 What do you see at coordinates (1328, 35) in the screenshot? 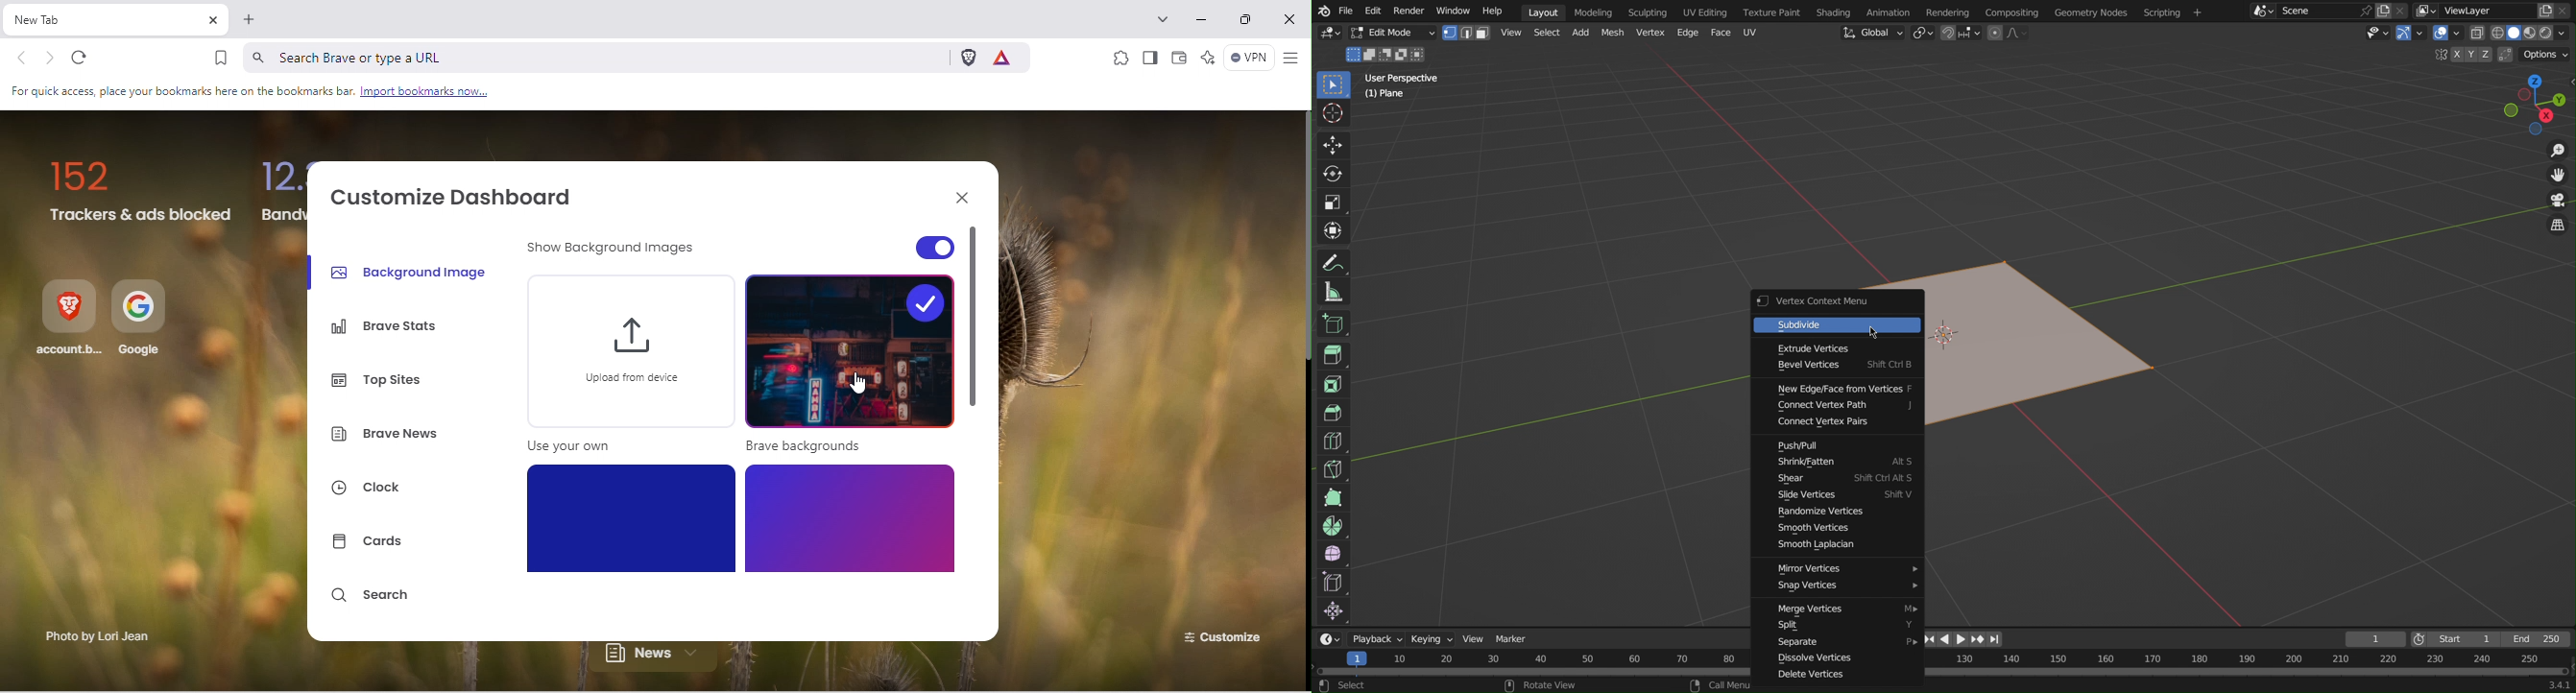
I see `Editor Type` at bounding box center [1328, 35].